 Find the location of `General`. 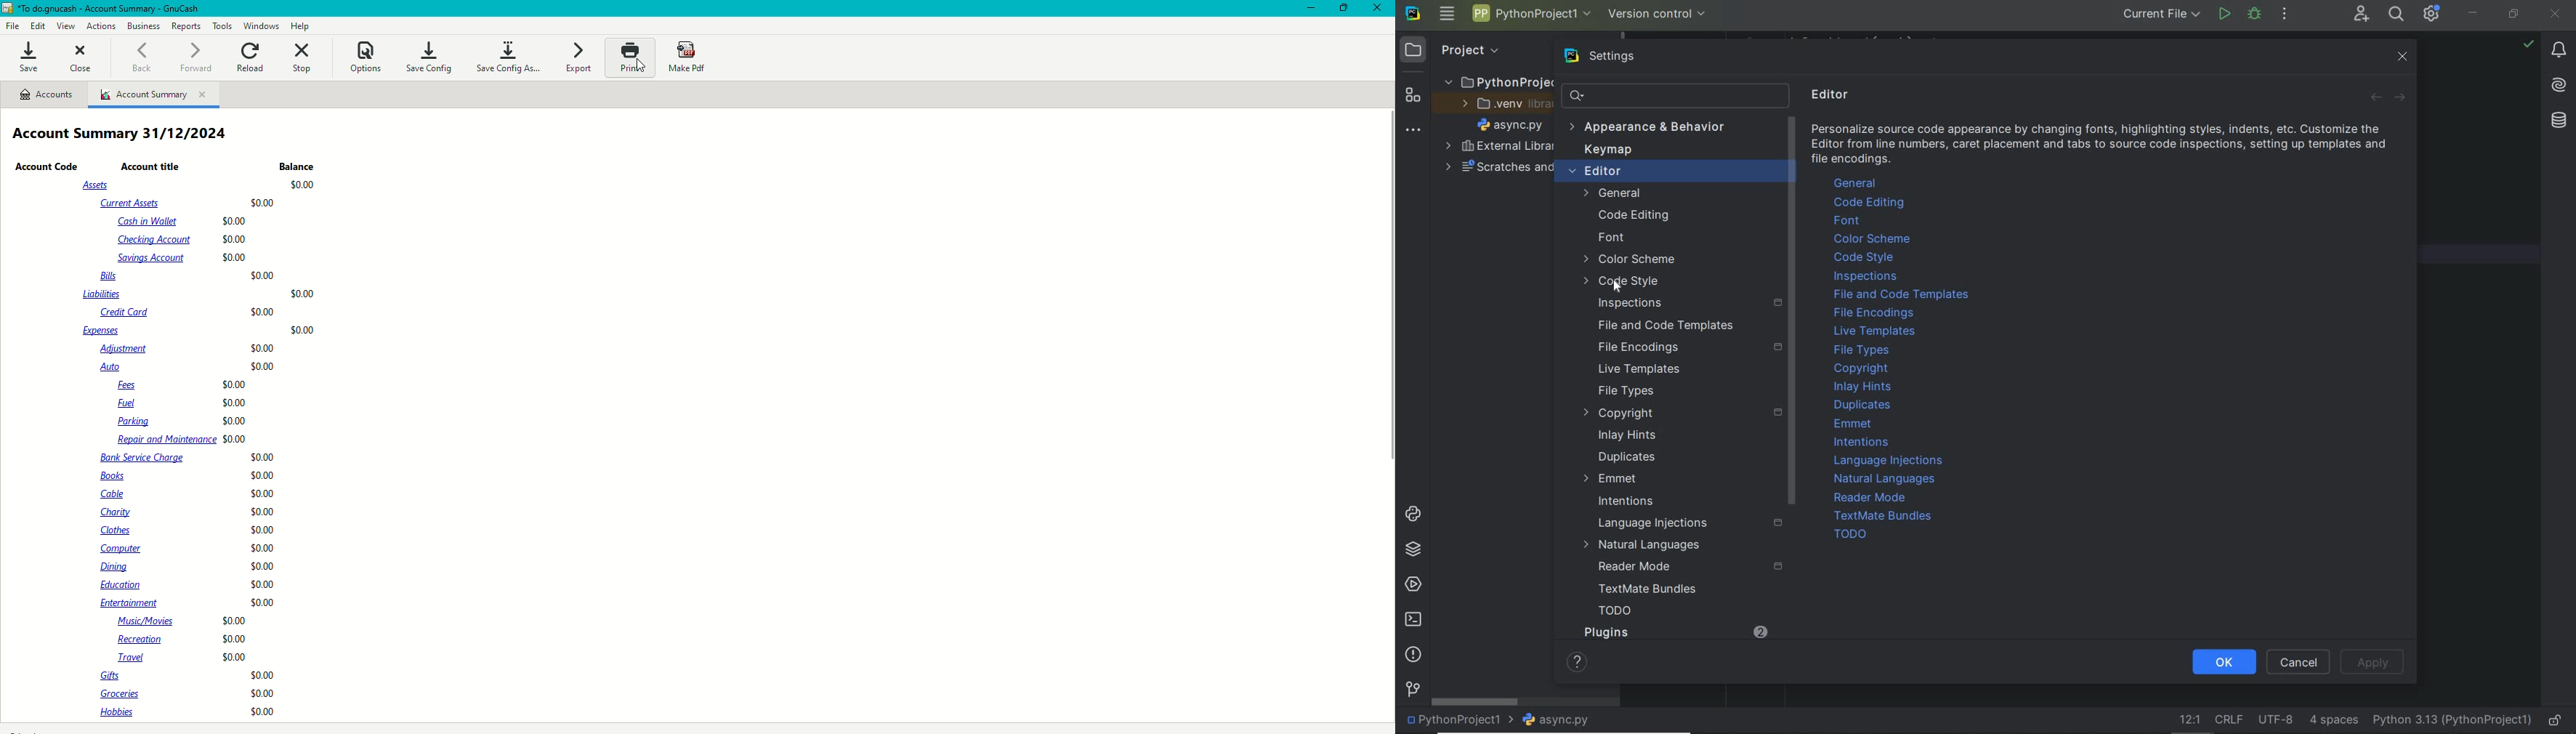

General is located at coordinates (1858, 183).